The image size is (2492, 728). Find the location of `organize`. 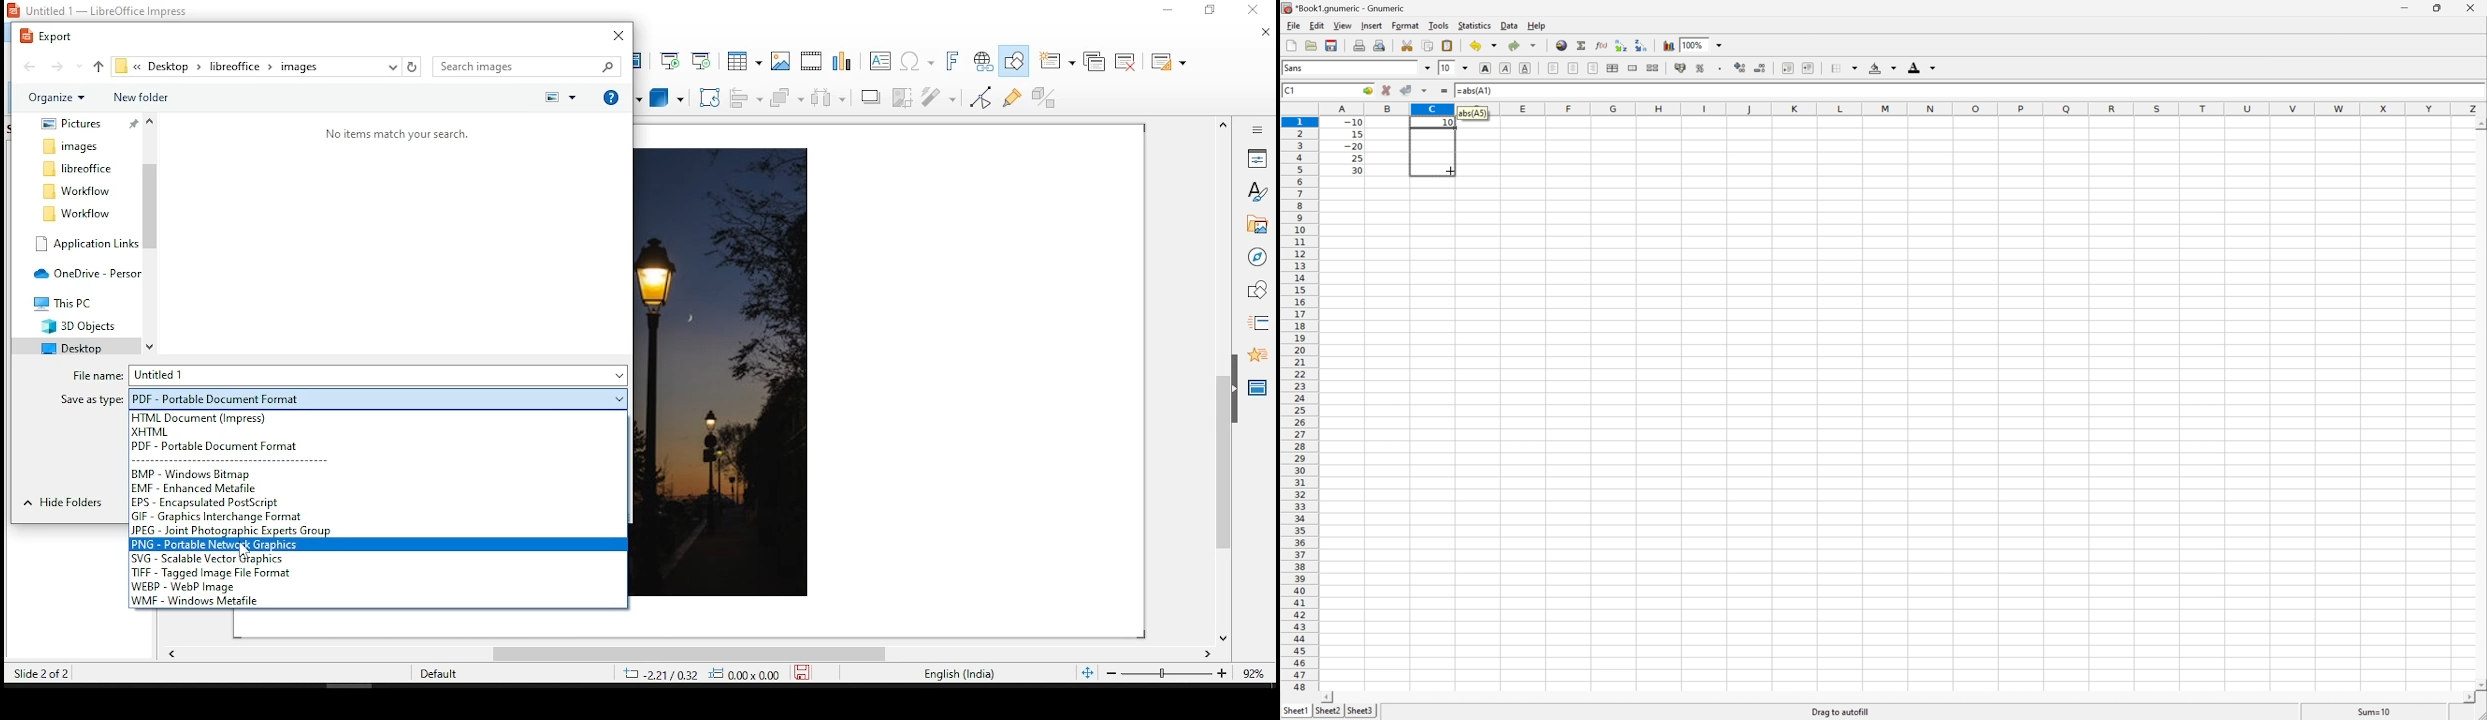

organize is located at coordinates (57, 99).